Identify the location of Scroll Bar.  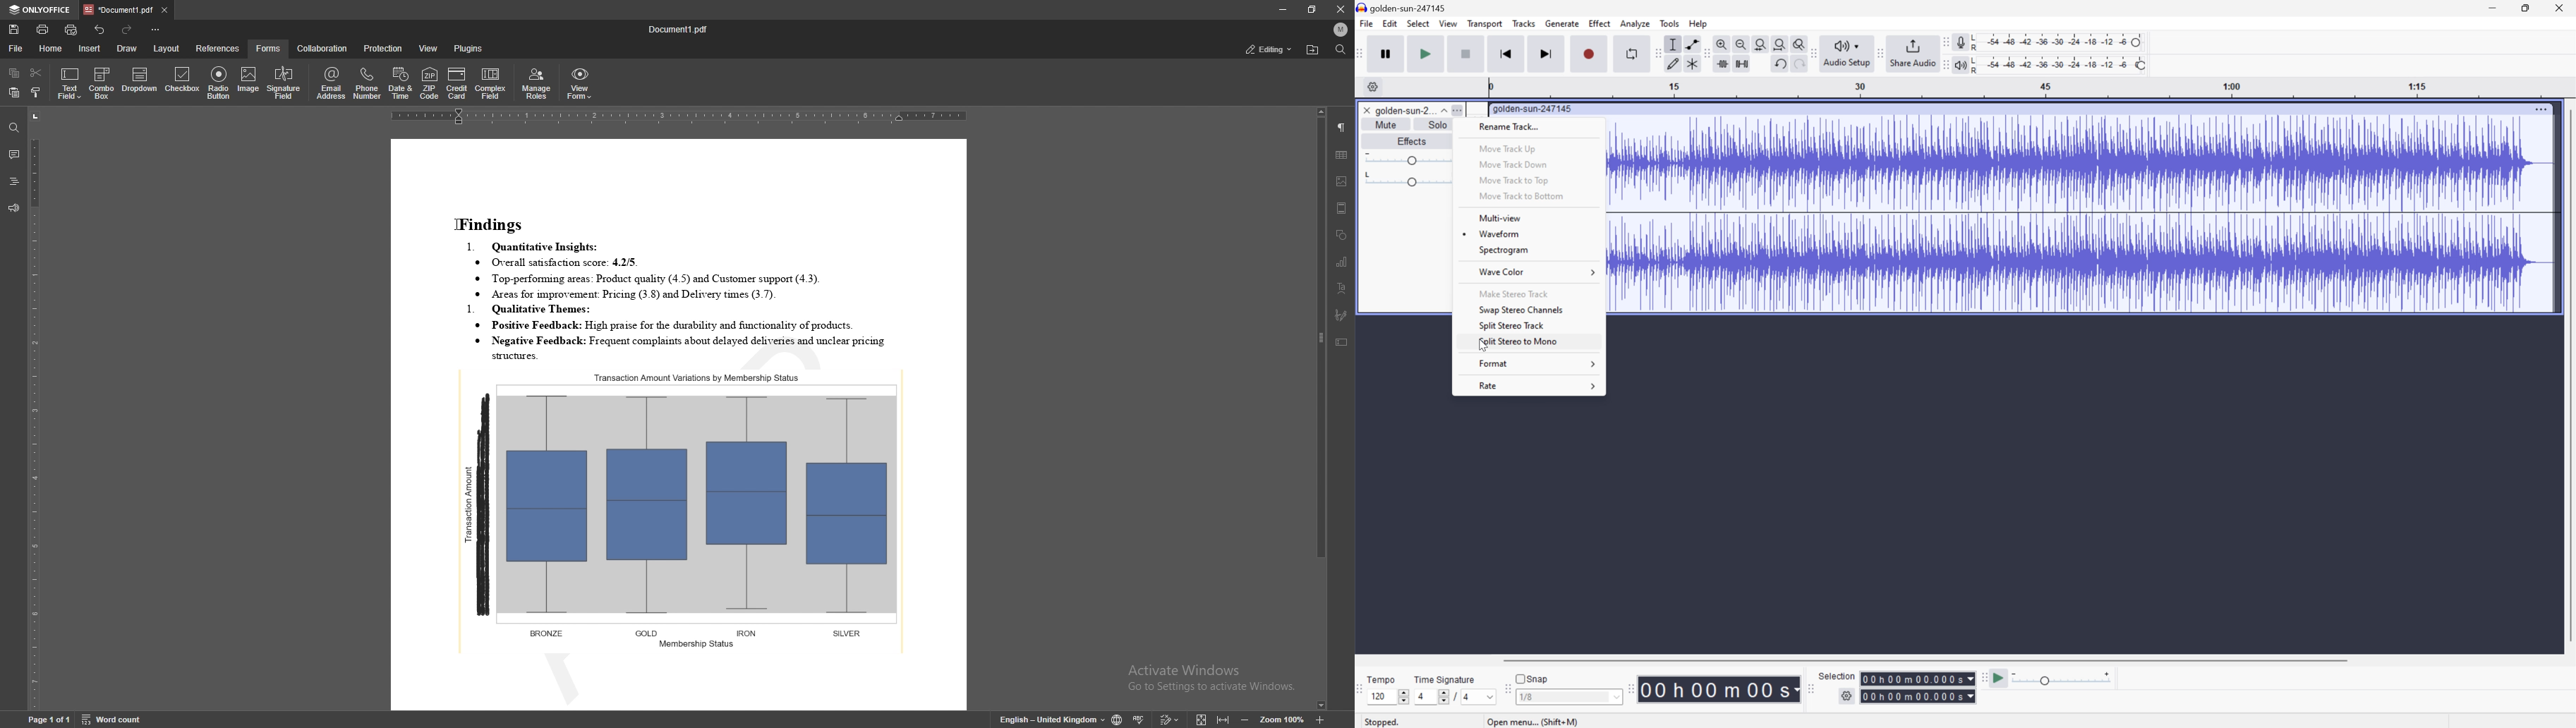
(2569, 375).